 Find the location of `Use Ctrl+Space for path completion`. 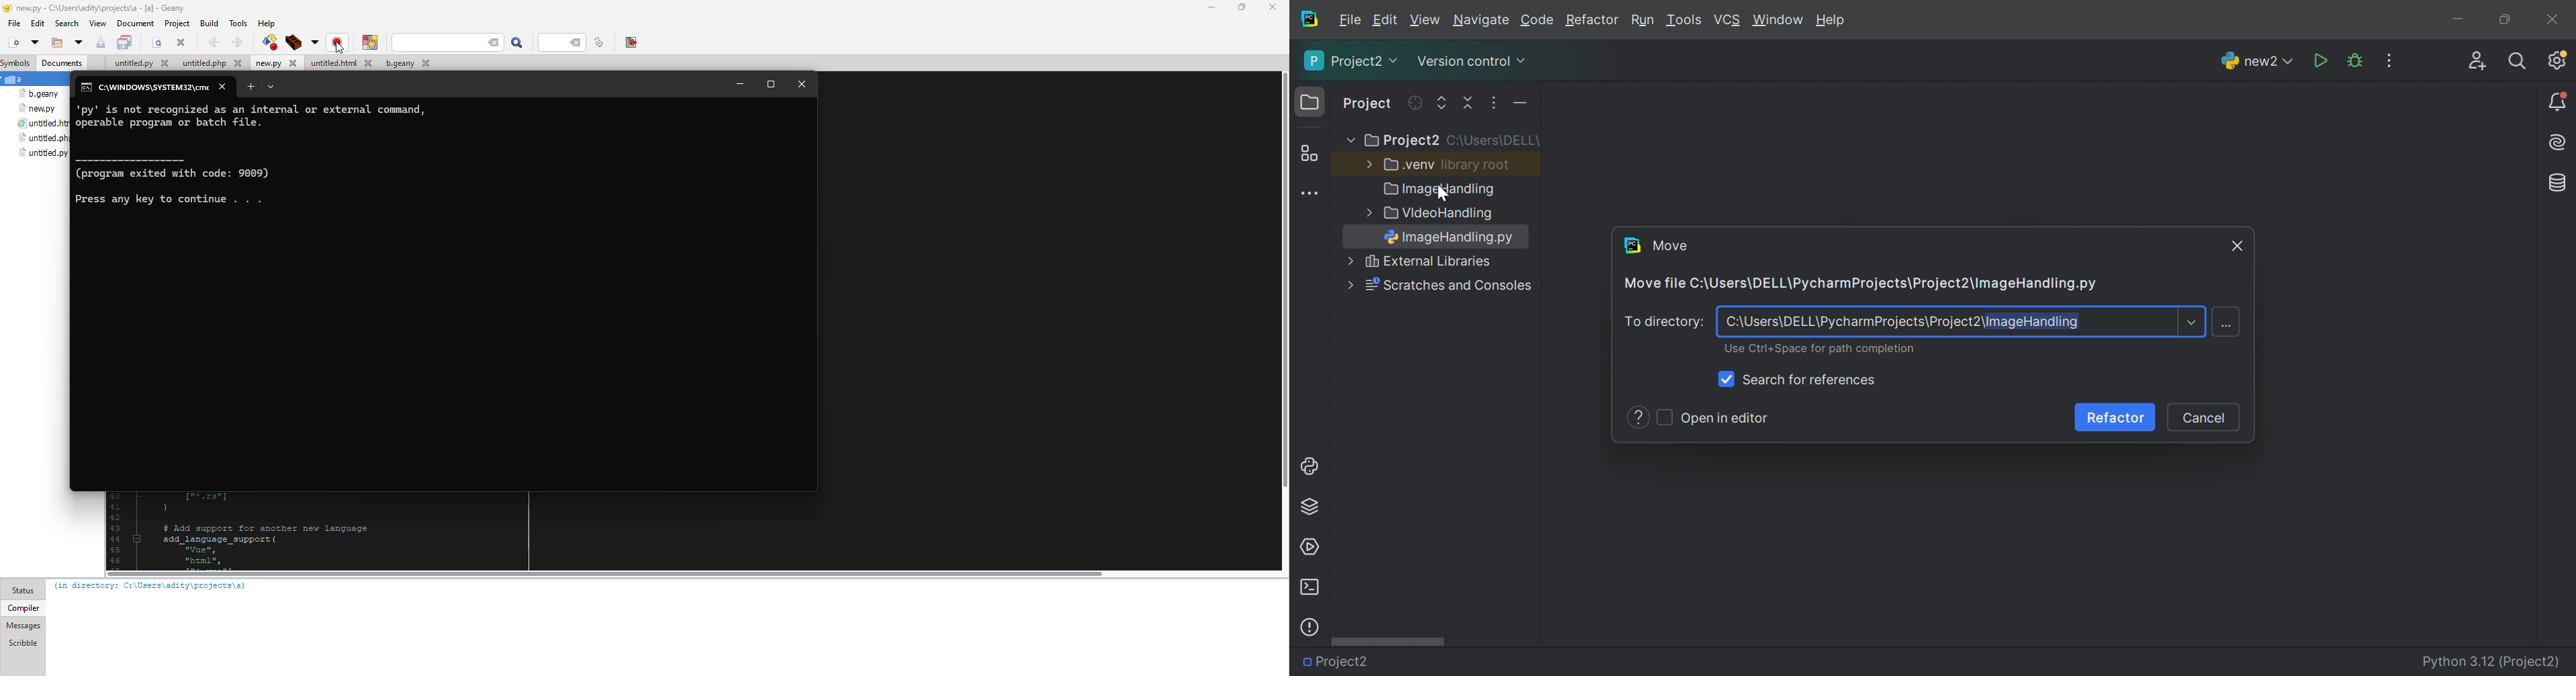

Use Ctrl+Space for path completion is located at coordinates (1815, 349).